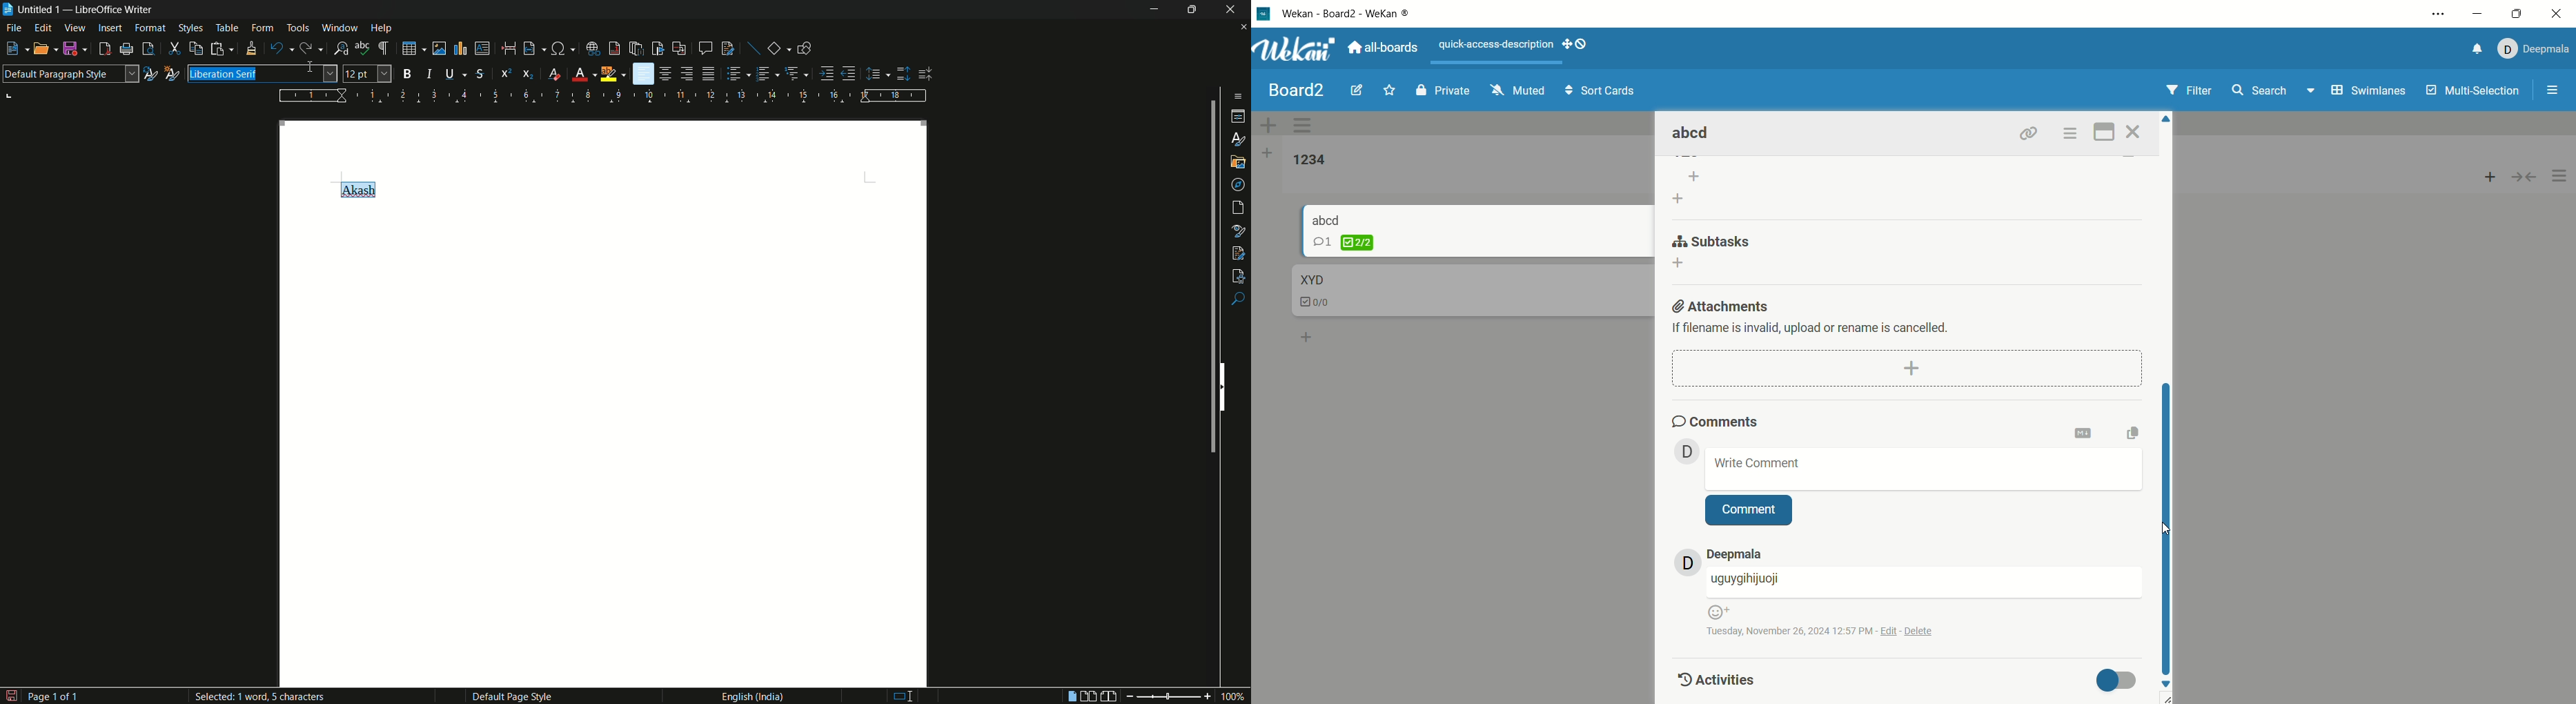  Describe the element at coordinates (2138, 432) in the screenshot. I see `copy` at that location.